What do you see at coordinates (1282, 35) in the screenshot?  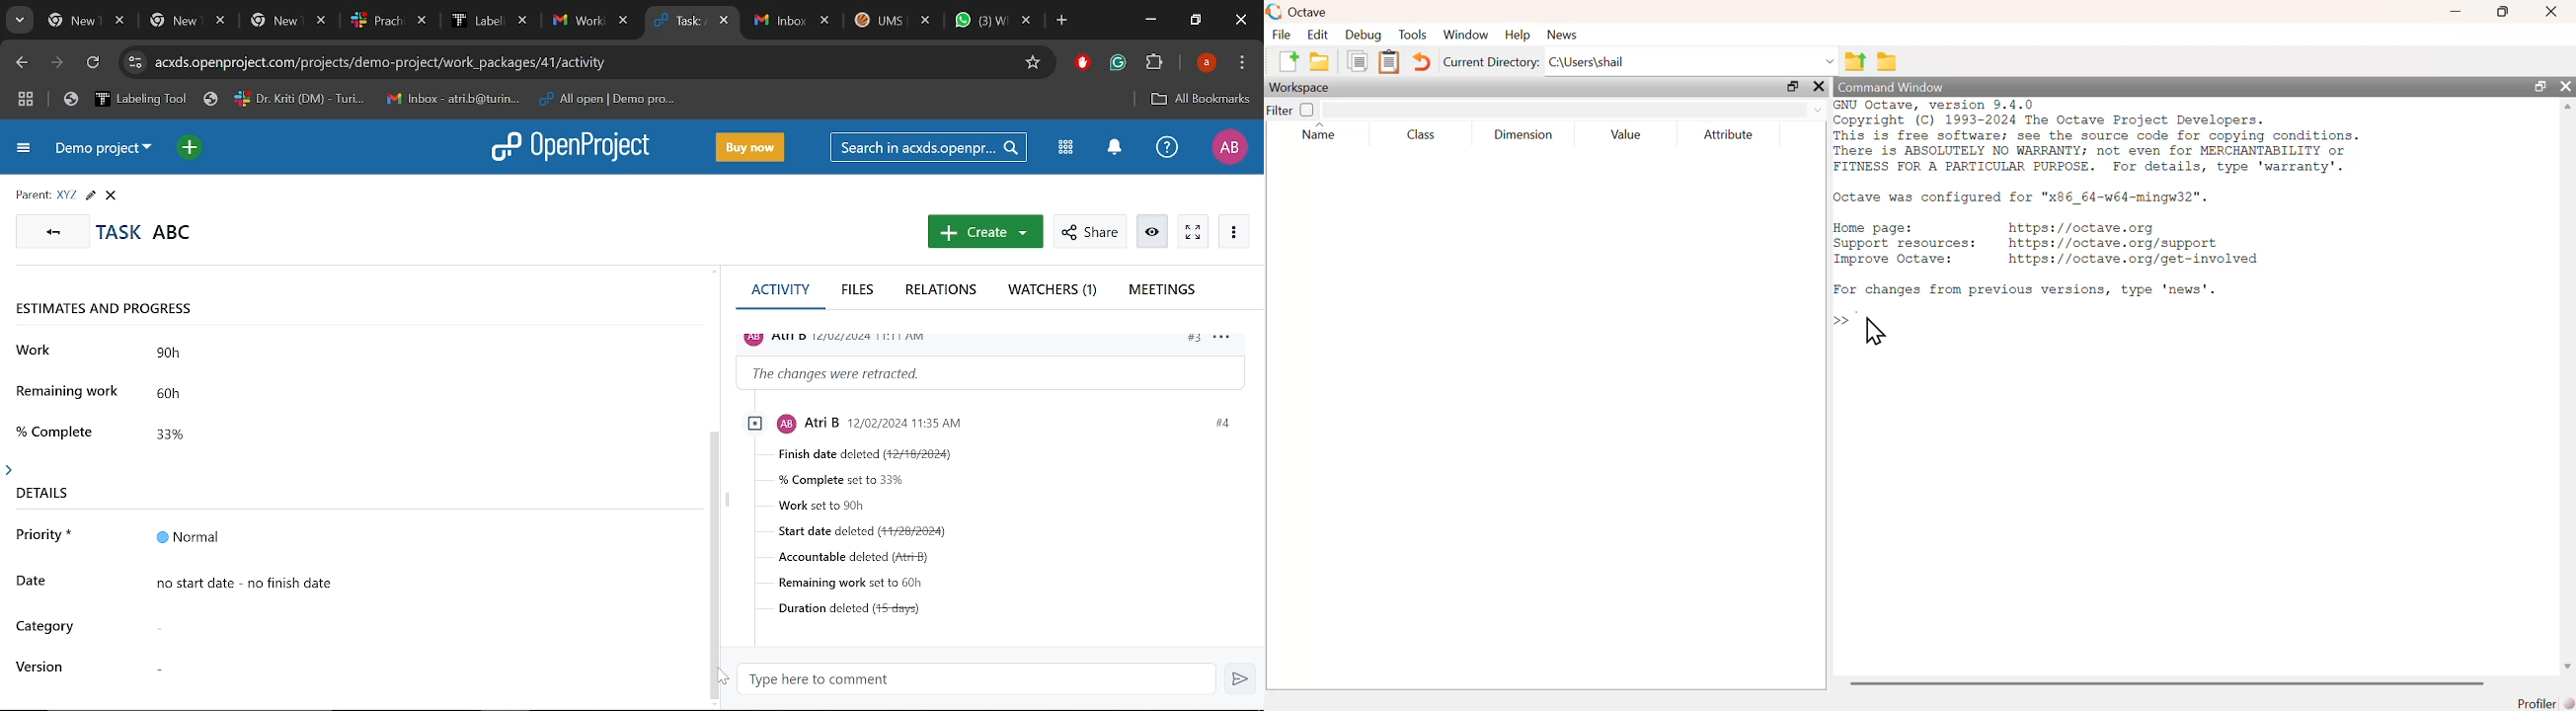 I see `file` at bounding box center [1282, 35].